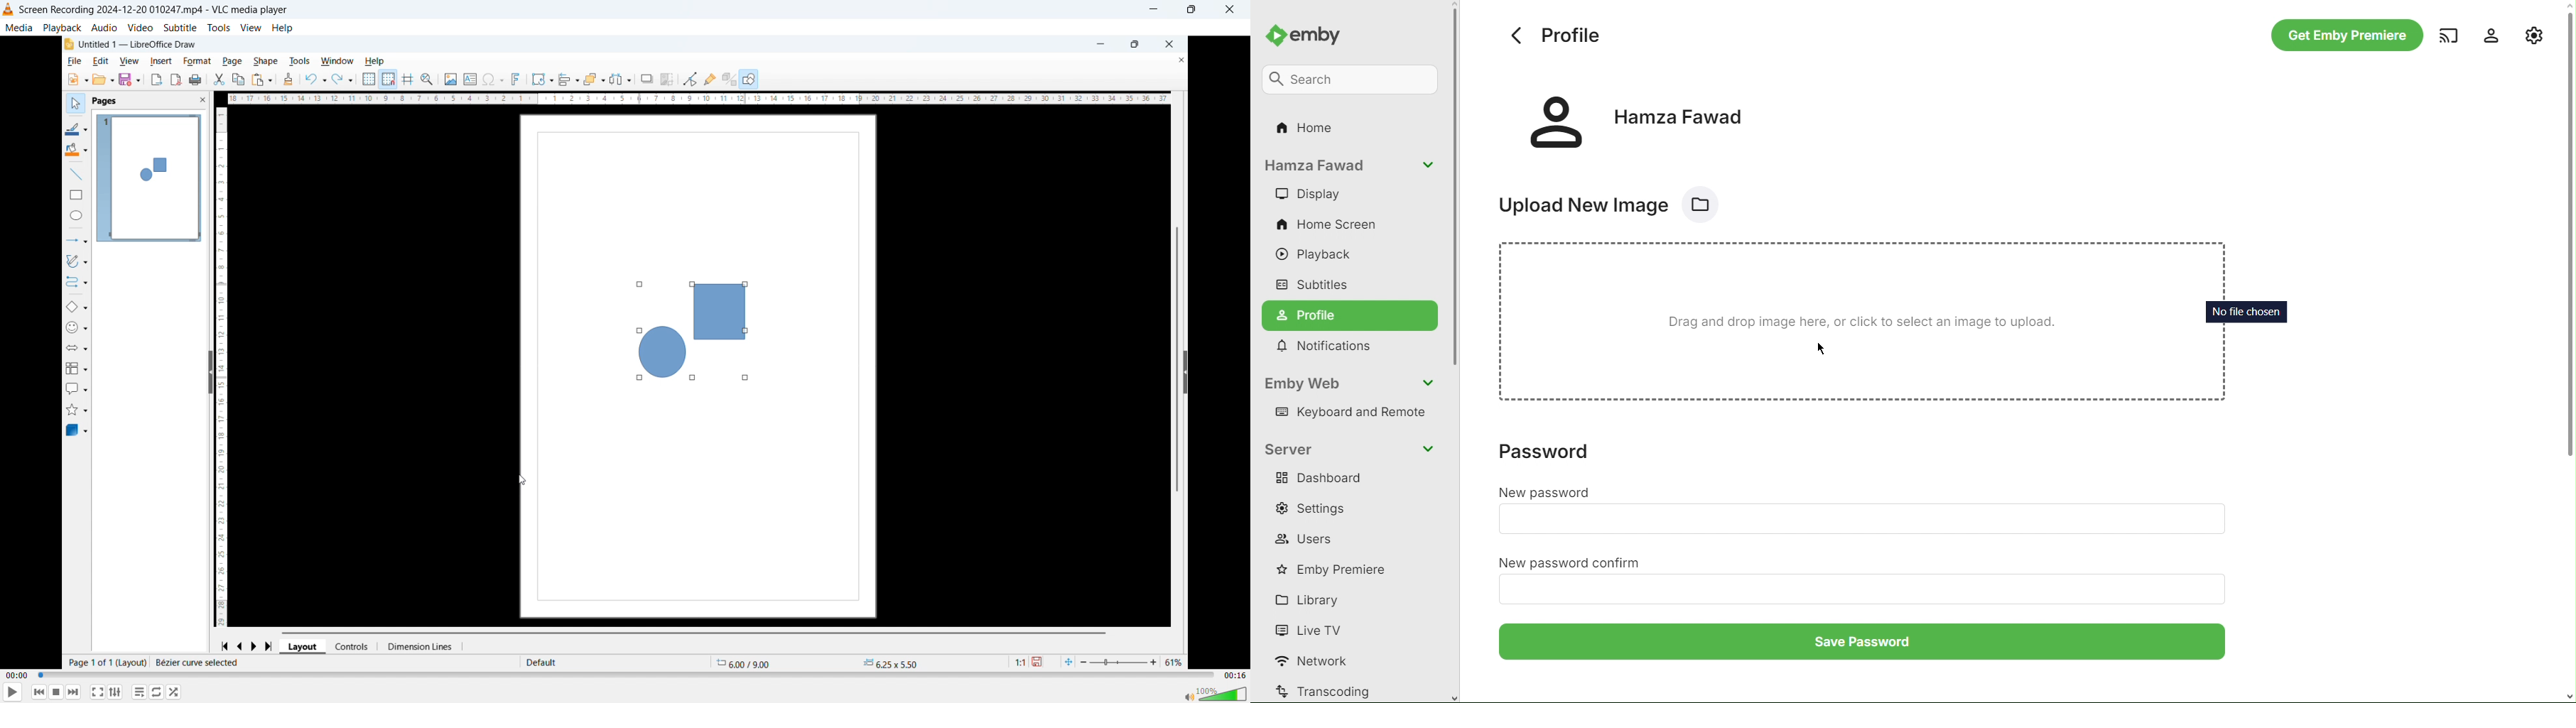 This screenshot has height=728, width=2576. I want to click on Subtitle , so click(180, 27).